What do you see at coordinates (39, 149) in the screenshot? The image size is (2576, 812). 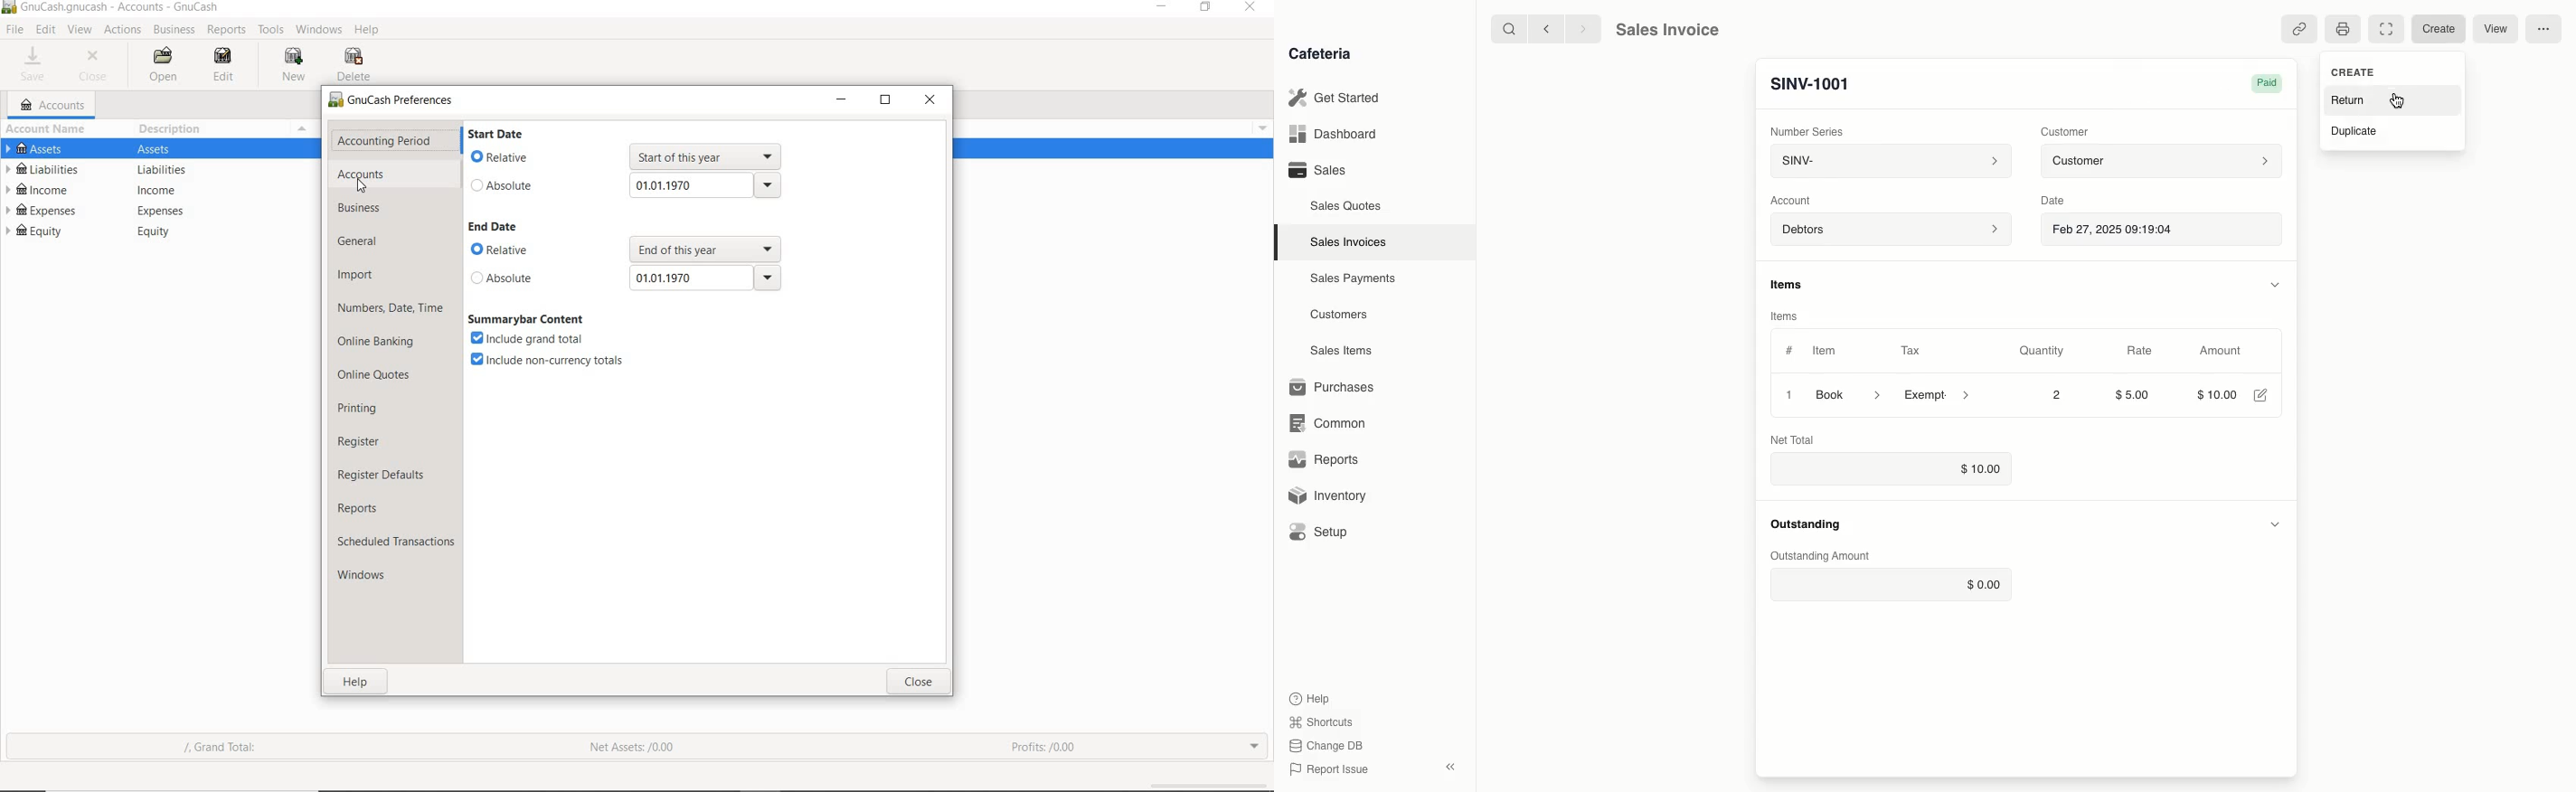 I see `ASSETS` at bounding box center [39, 149].